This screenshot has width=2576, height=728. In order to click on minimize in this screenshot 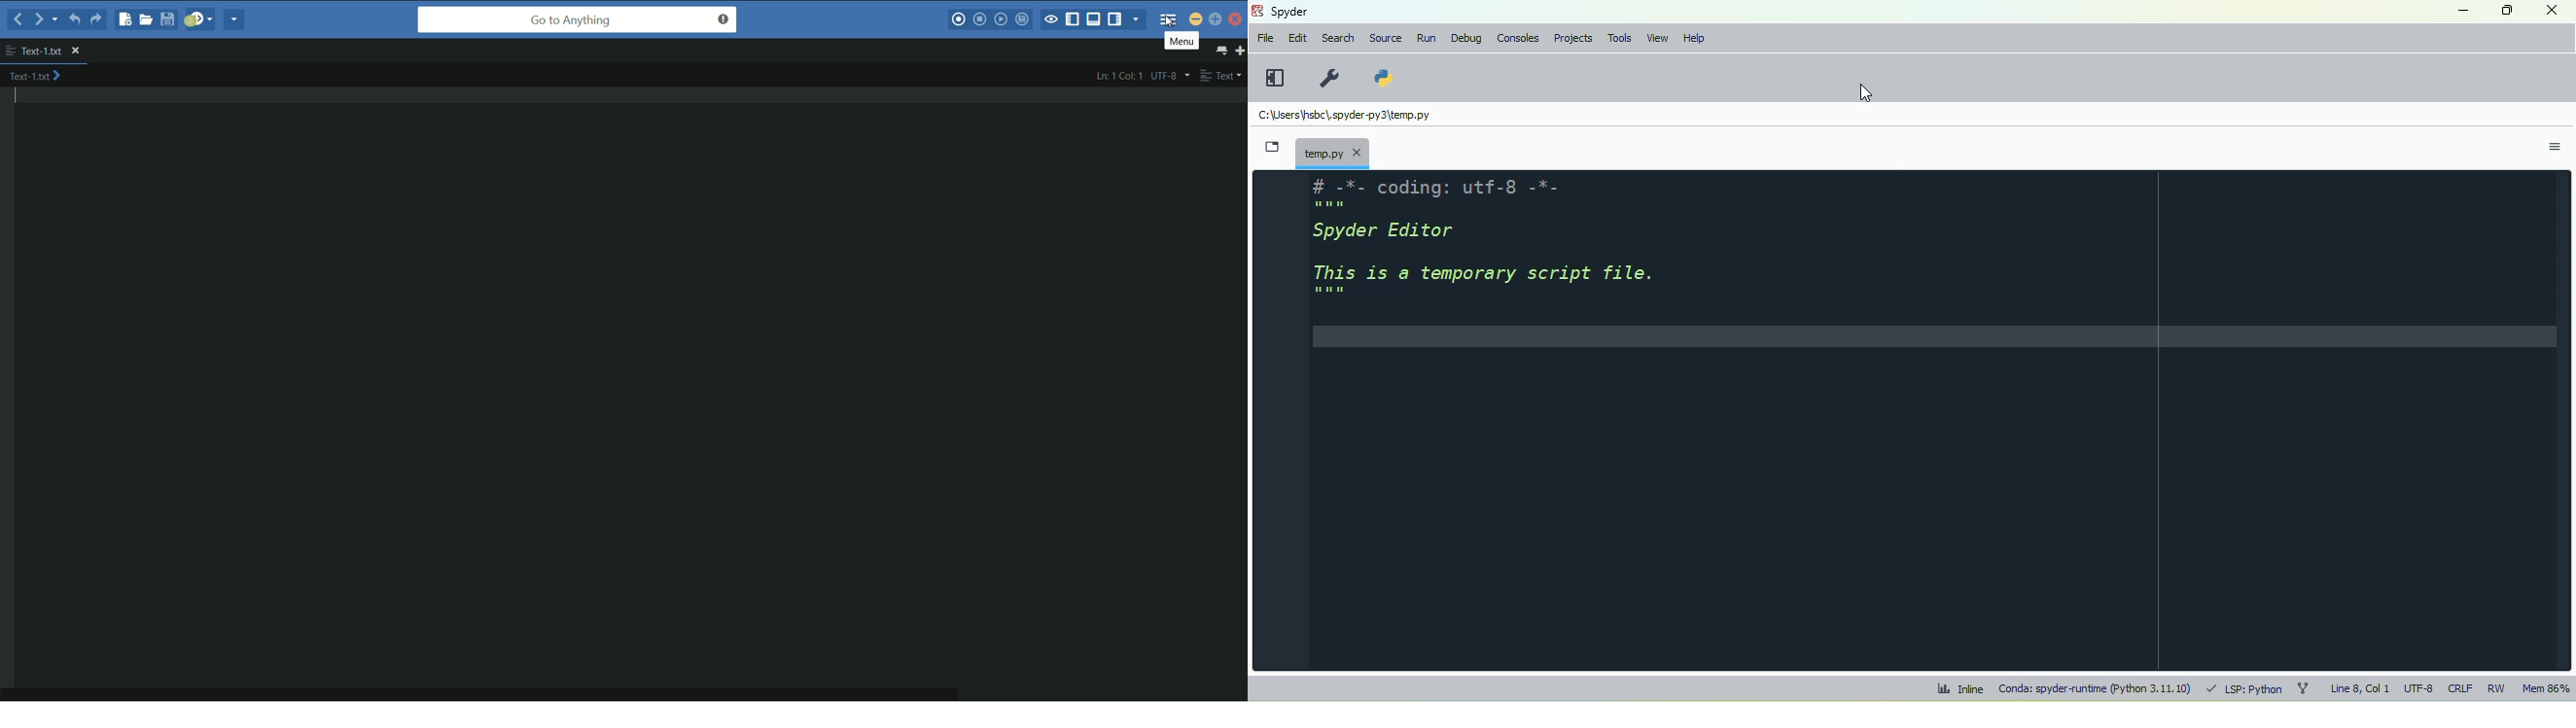, I will do `click(1197, 20)`.